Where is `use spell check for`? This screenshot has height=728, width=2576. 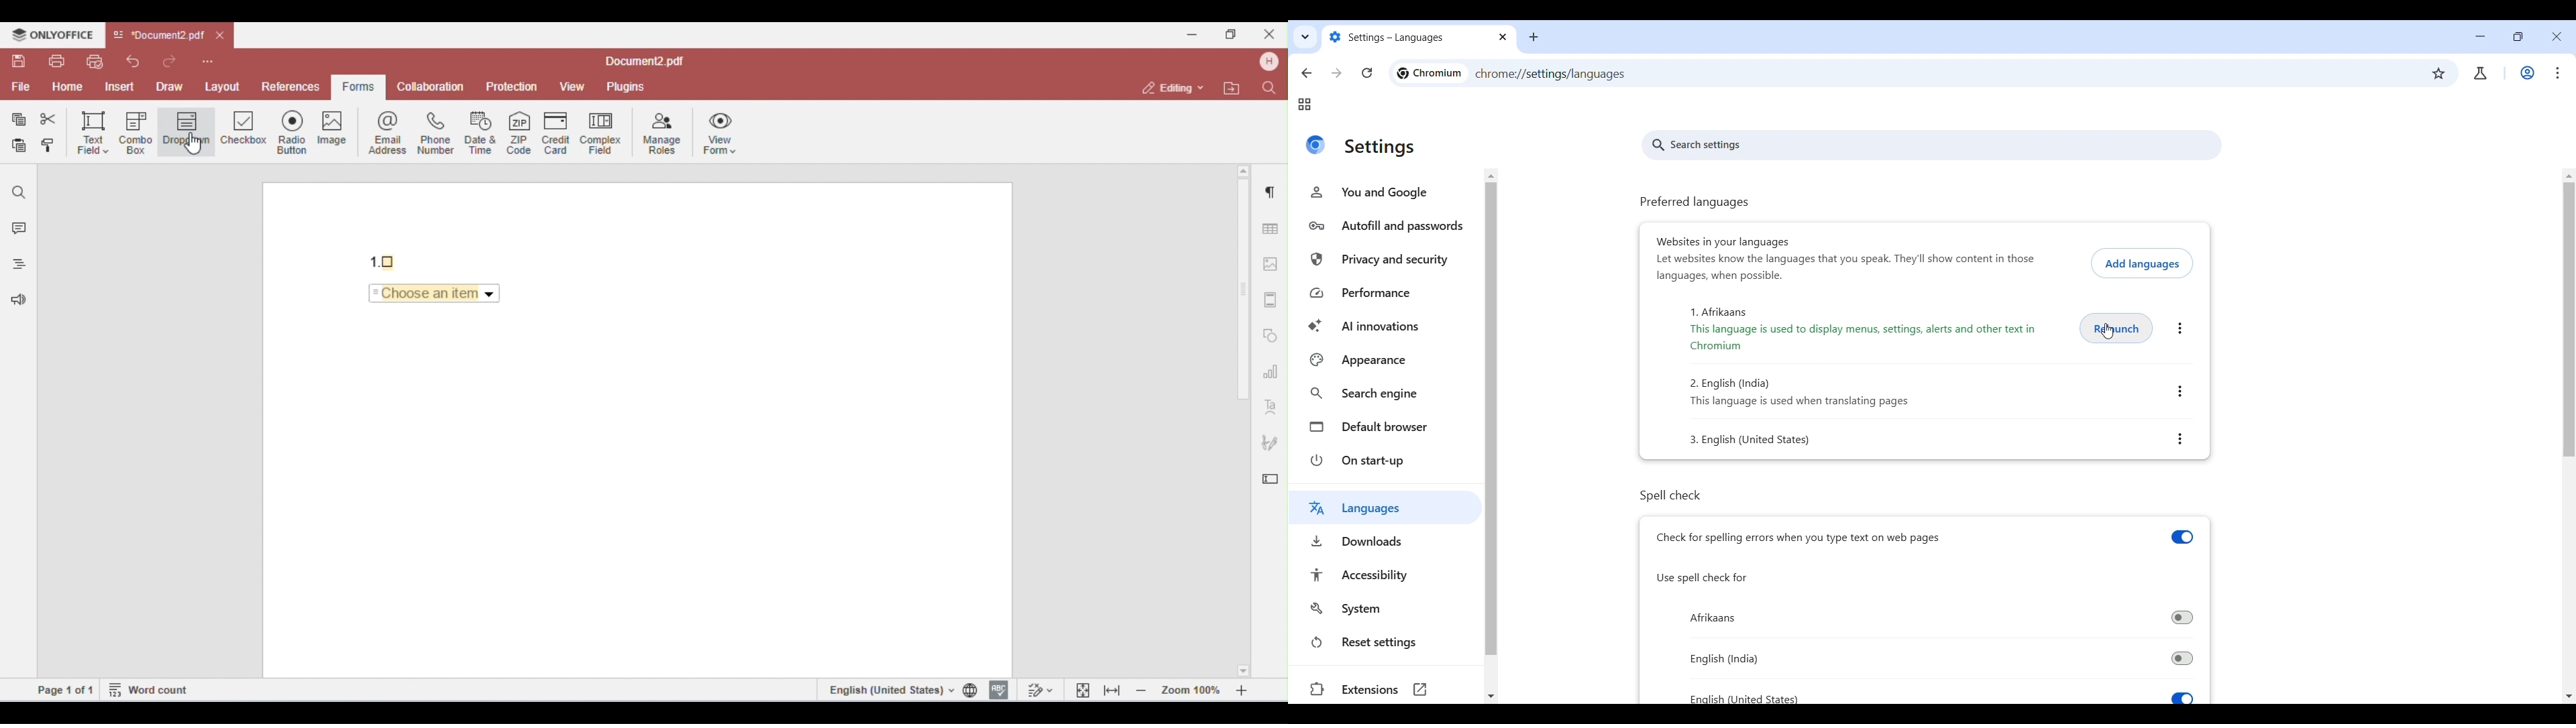 use spell check for is located at coordinates (1703, 577).